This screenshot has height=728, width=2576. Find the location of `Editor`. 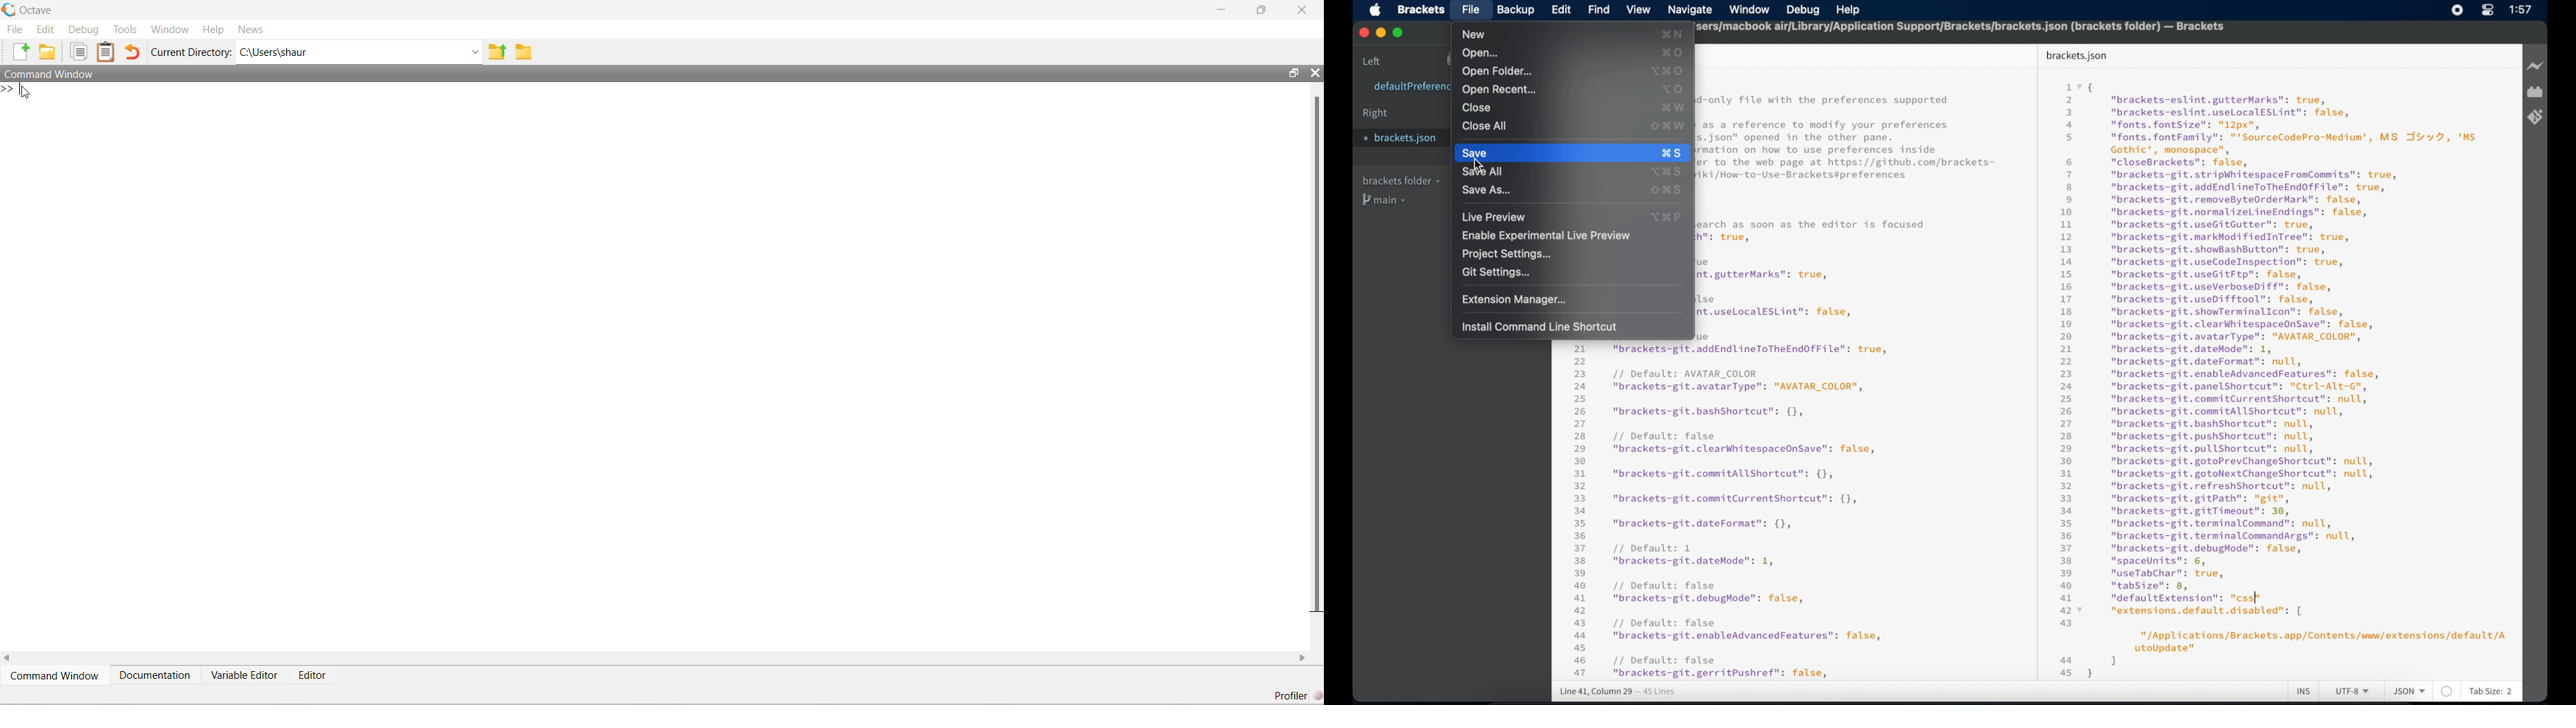

Editor is located at coordinates (313, 674).